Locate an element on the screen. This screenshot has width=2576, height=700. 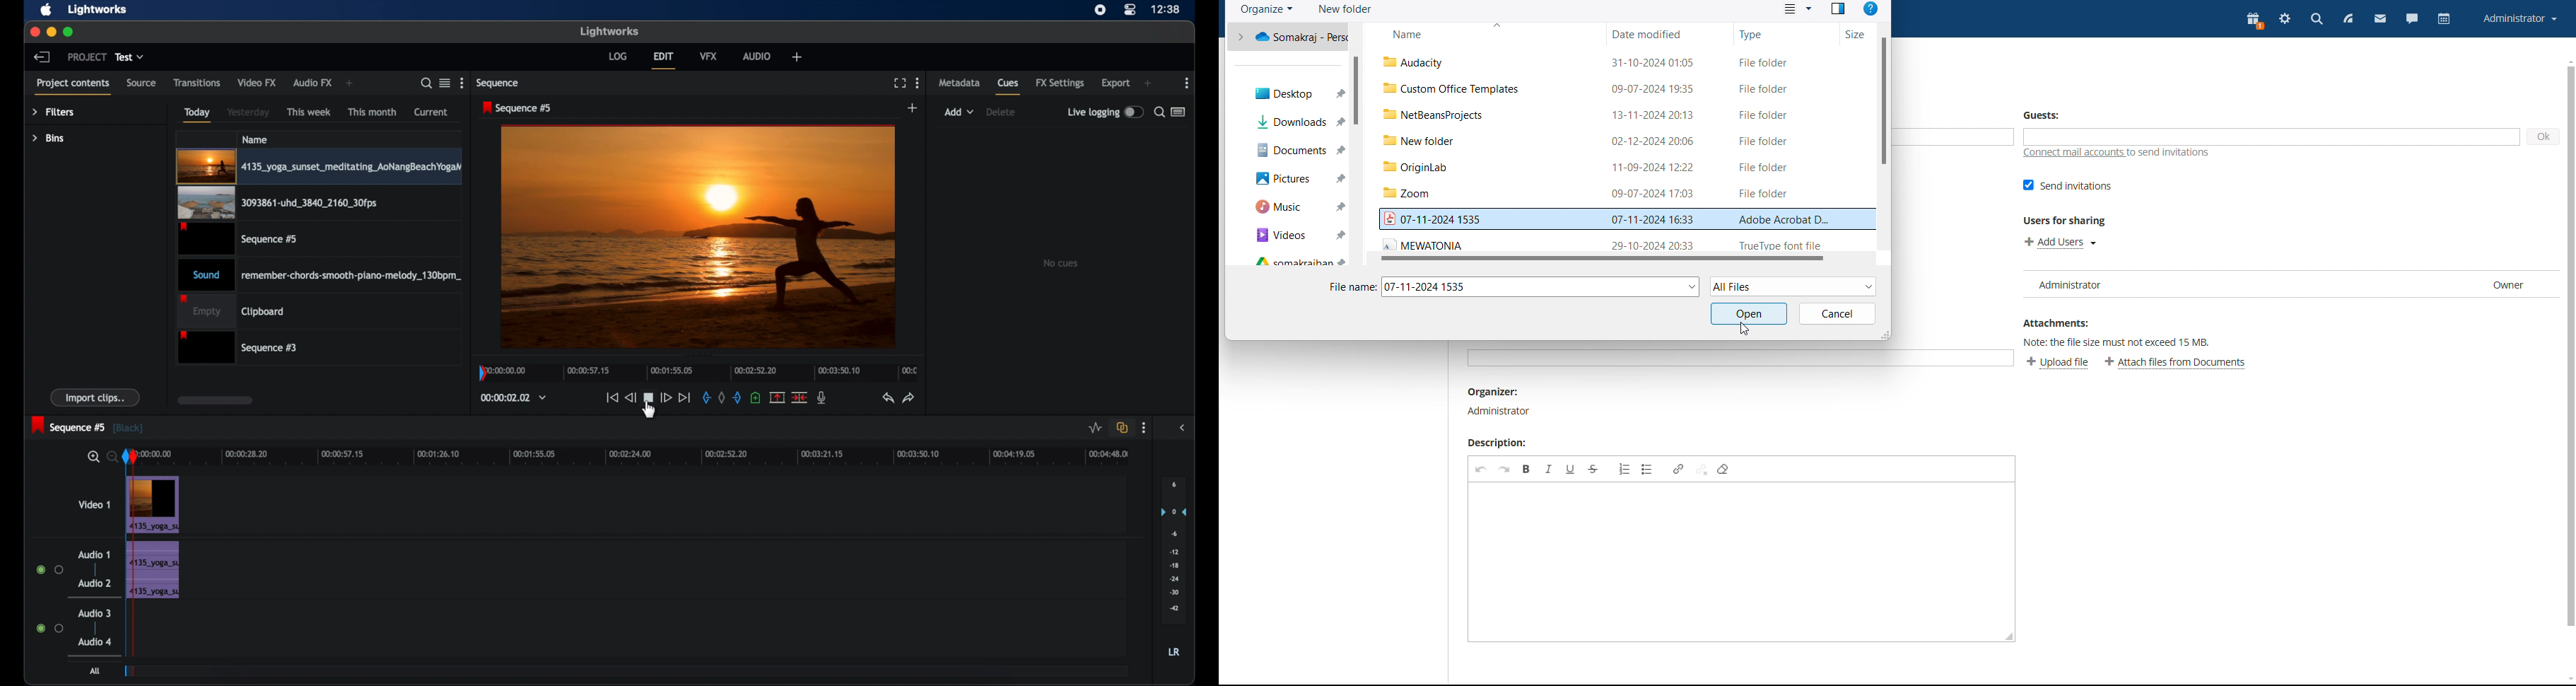
timeline  scale is located at coordinates (697, 371).